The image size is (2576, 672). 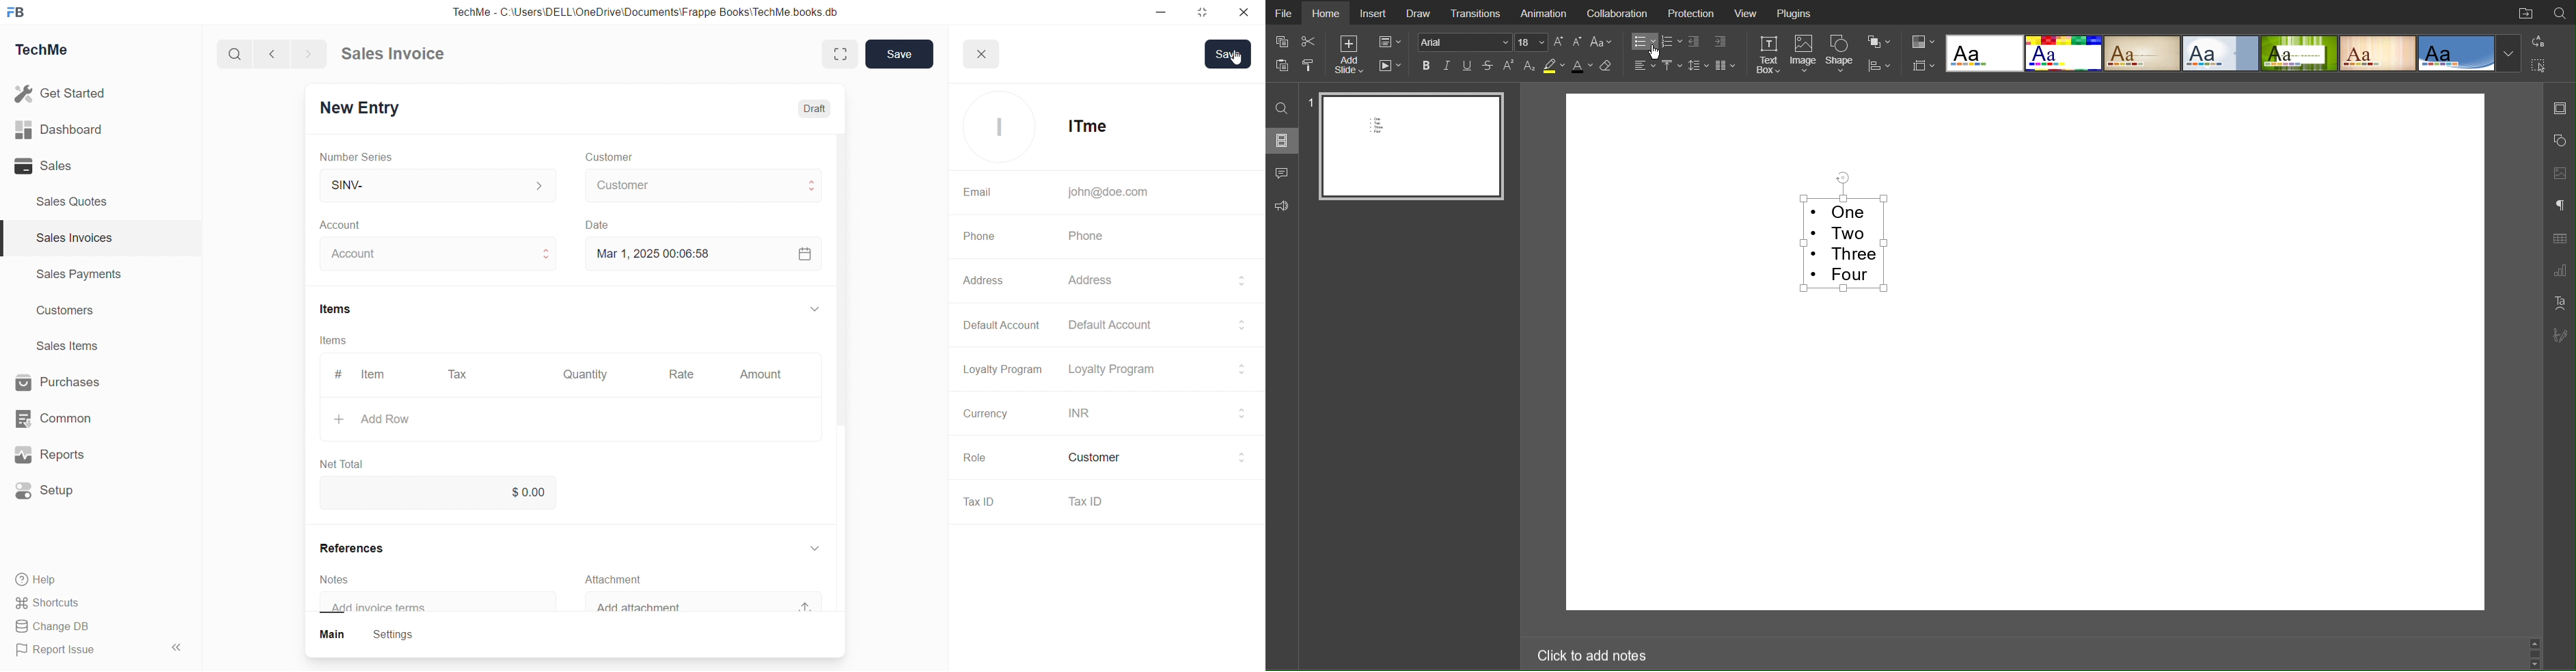 What do you see at coordinates (369, 251) in the screenshot?
I see `Account` at bounding box center [369, 251].